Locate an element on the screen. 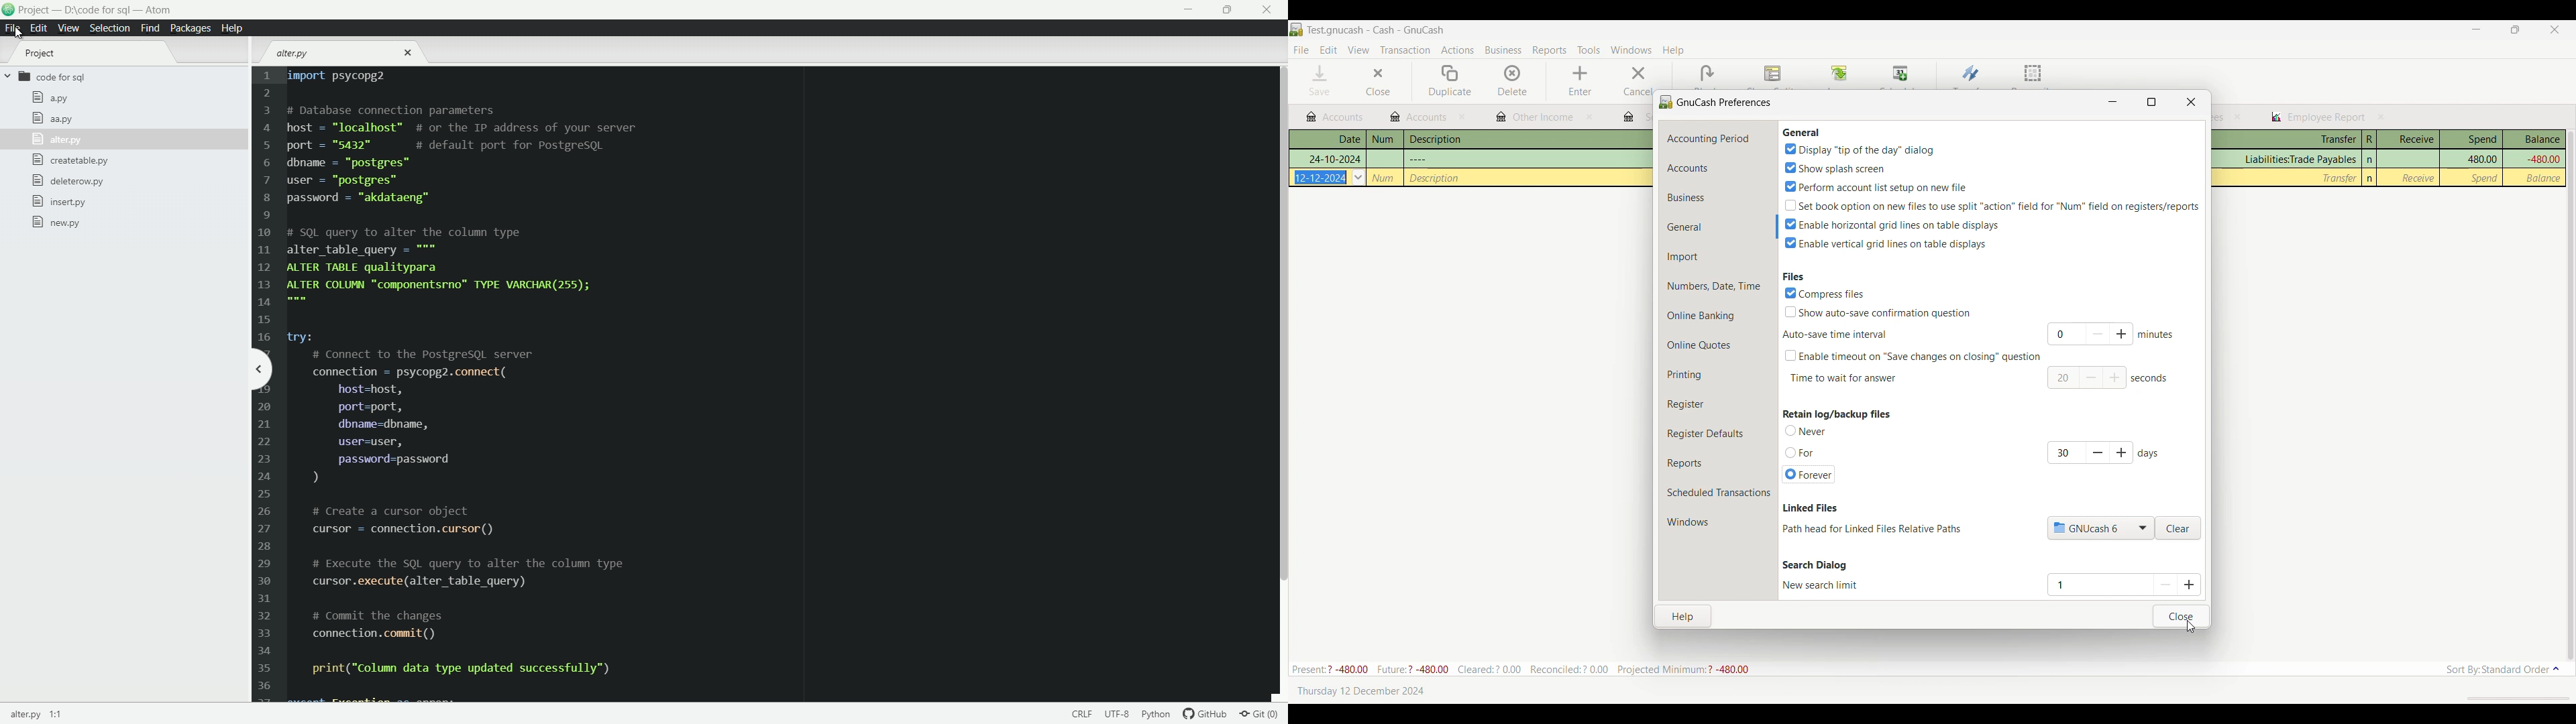 This screenshot has width=2576, height=728. n is located at coordinates (2371, 160).